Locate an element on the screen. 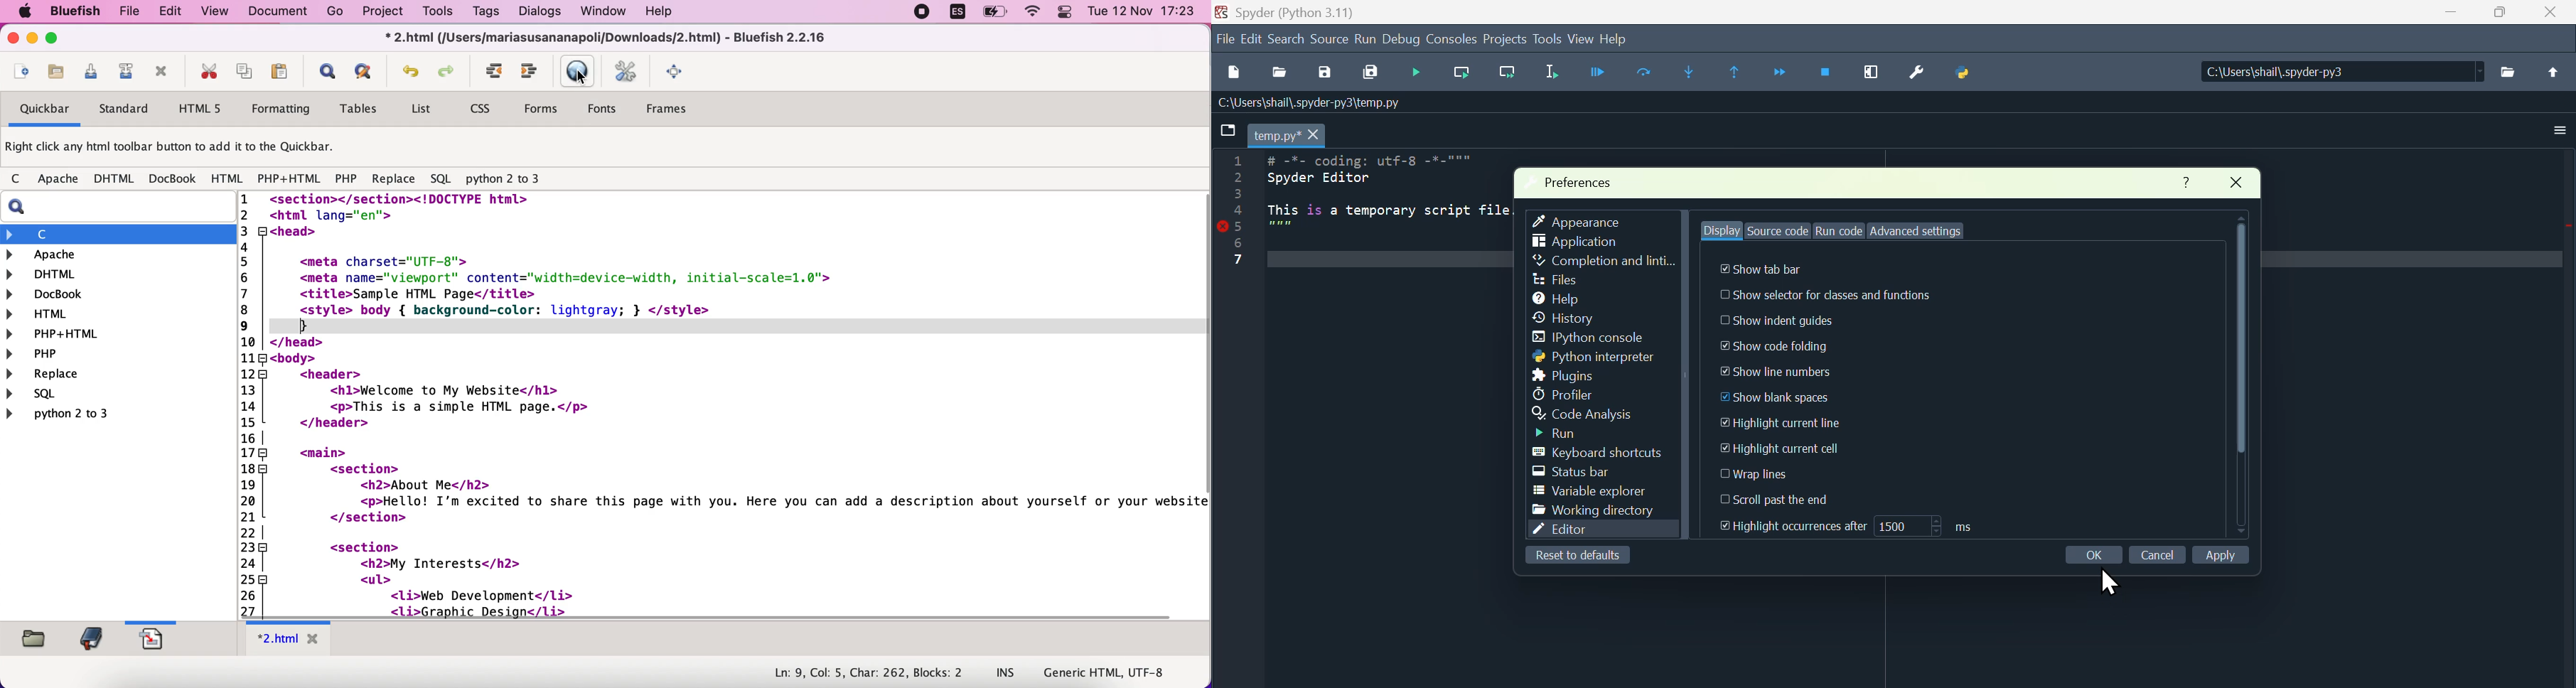 The height and width of the screenshot is (700, 2576). view is located at coordinates (1580, 39).